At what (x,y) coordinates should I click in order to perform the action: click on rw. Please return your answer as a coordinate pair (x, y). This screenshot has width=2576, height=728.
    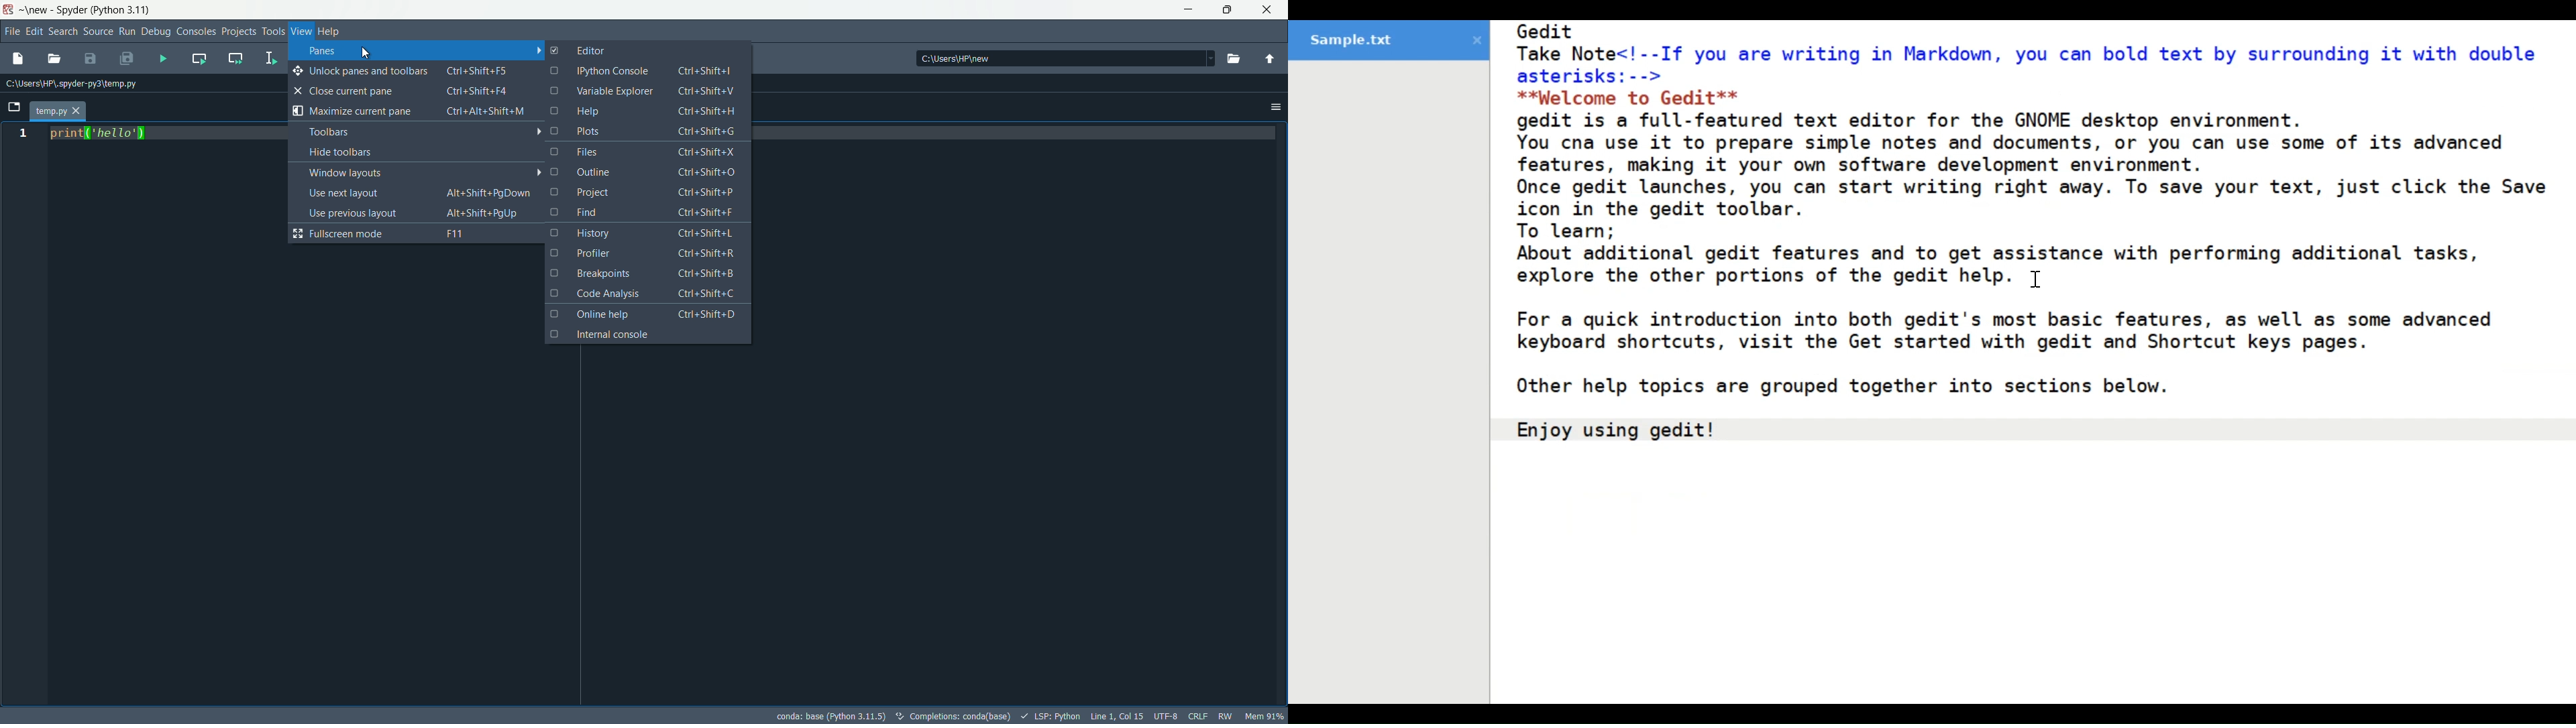
    Looking at the image, I should click on (1226, 716).